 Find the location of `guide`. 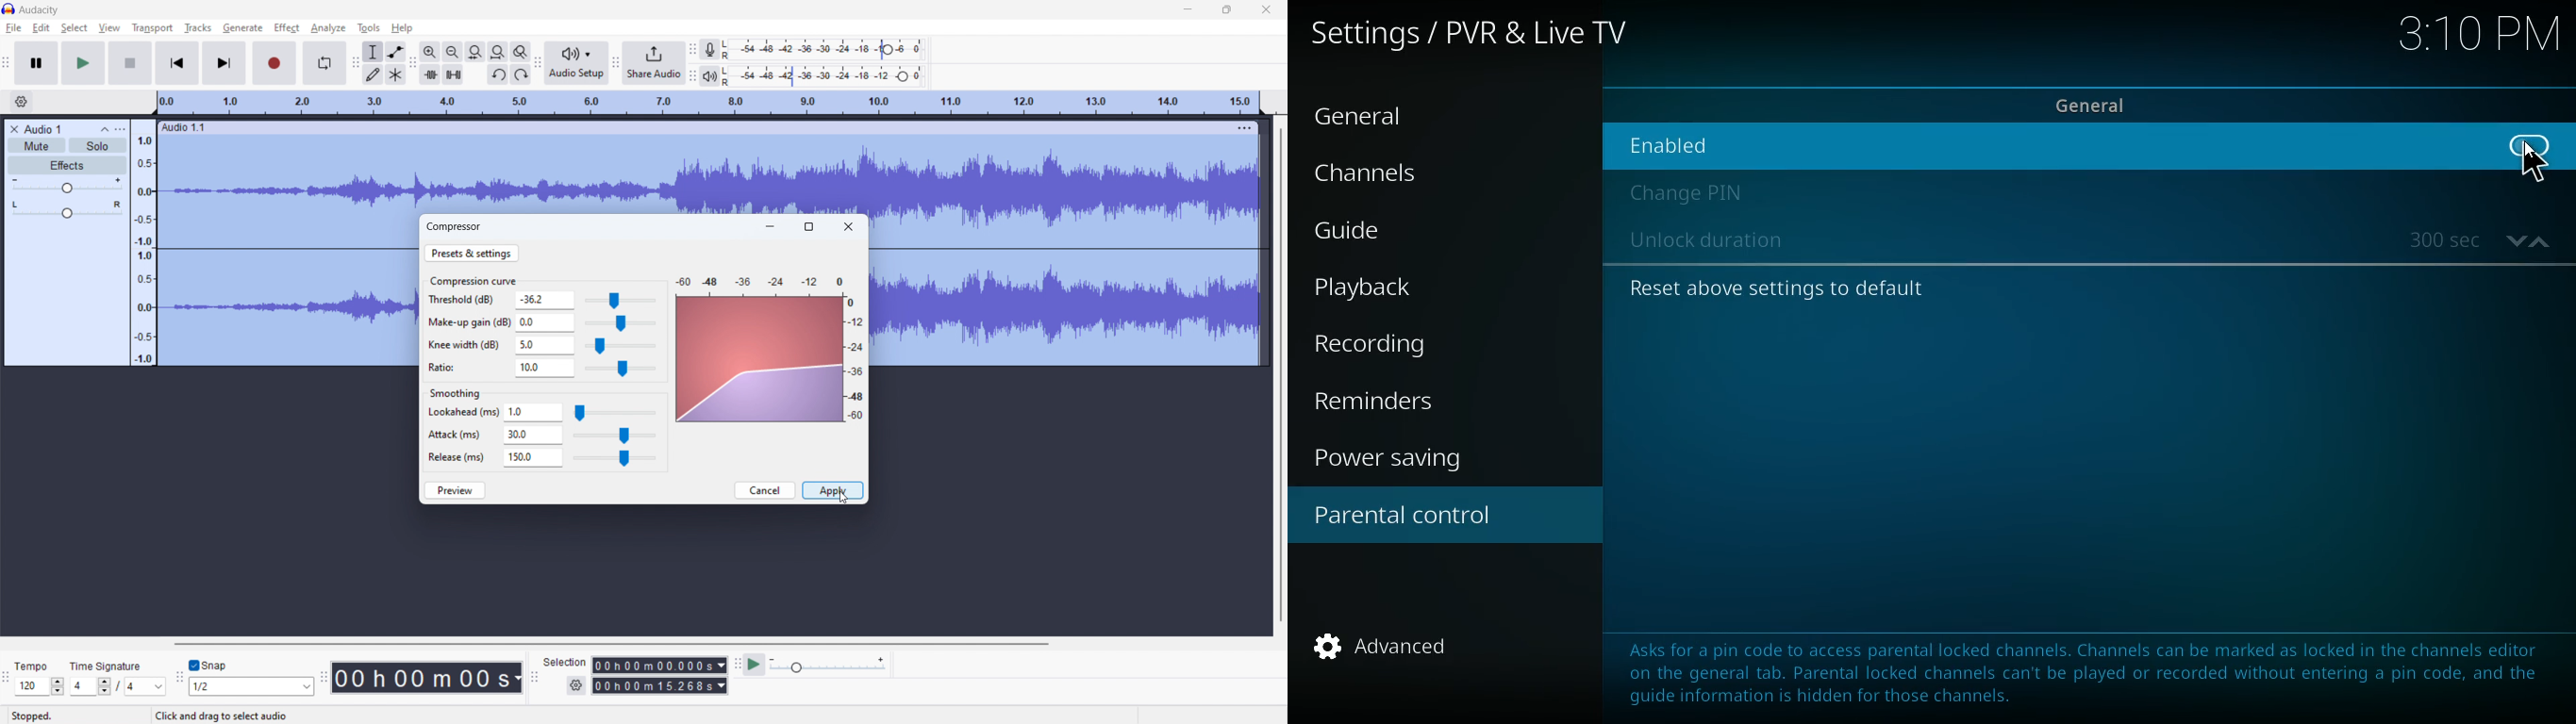

guide is located at coordinates (1404, 233).